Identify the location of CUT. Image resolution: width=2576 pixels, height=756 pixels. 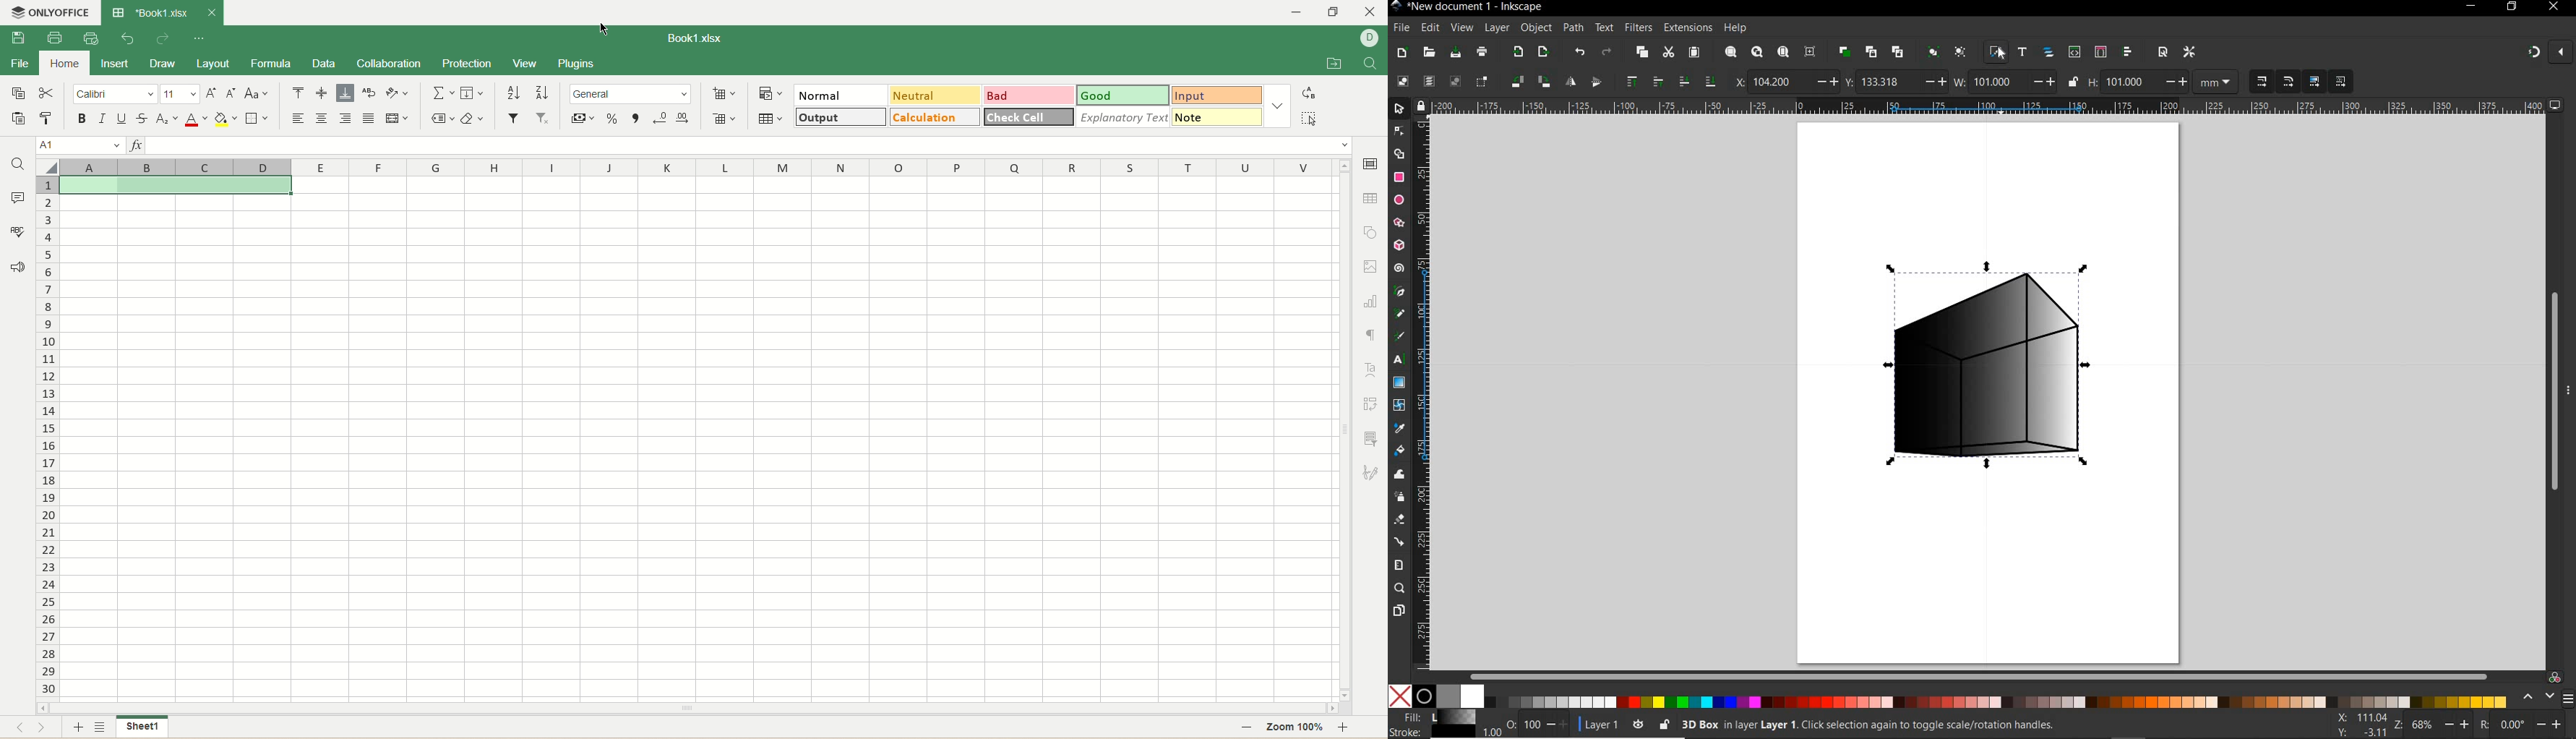
(1669, 53).